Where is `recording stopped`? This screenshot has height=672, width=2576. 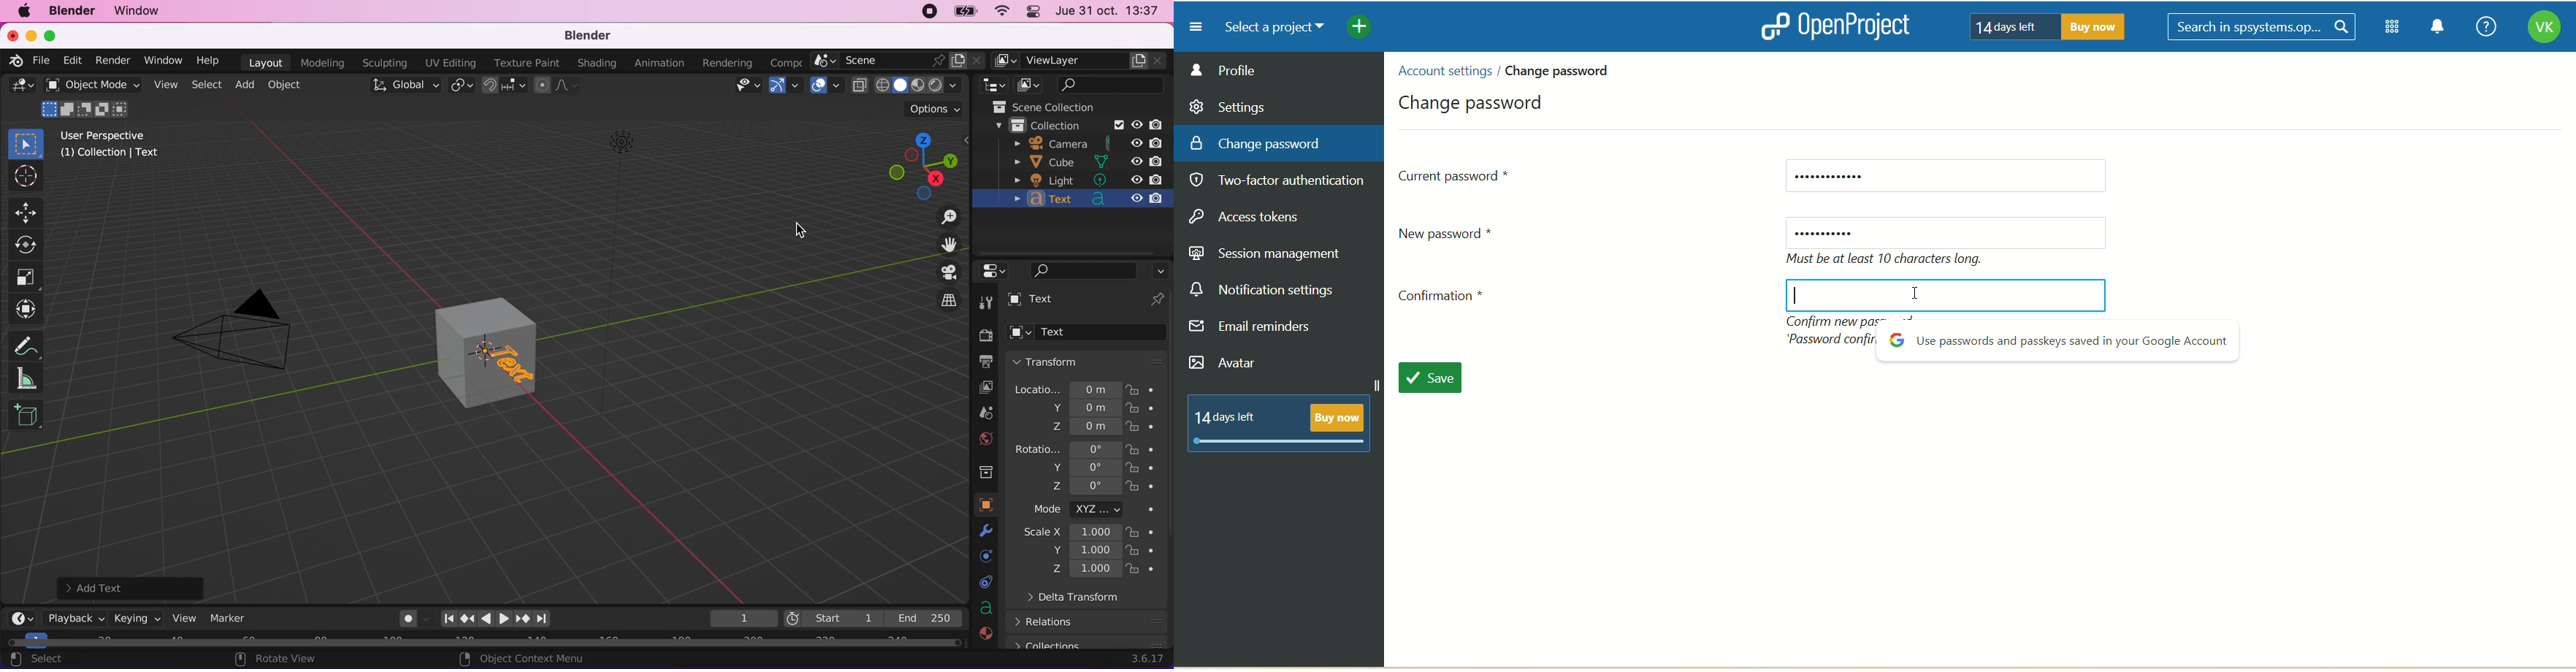
recording stopped is located at coordinates (926, 11).